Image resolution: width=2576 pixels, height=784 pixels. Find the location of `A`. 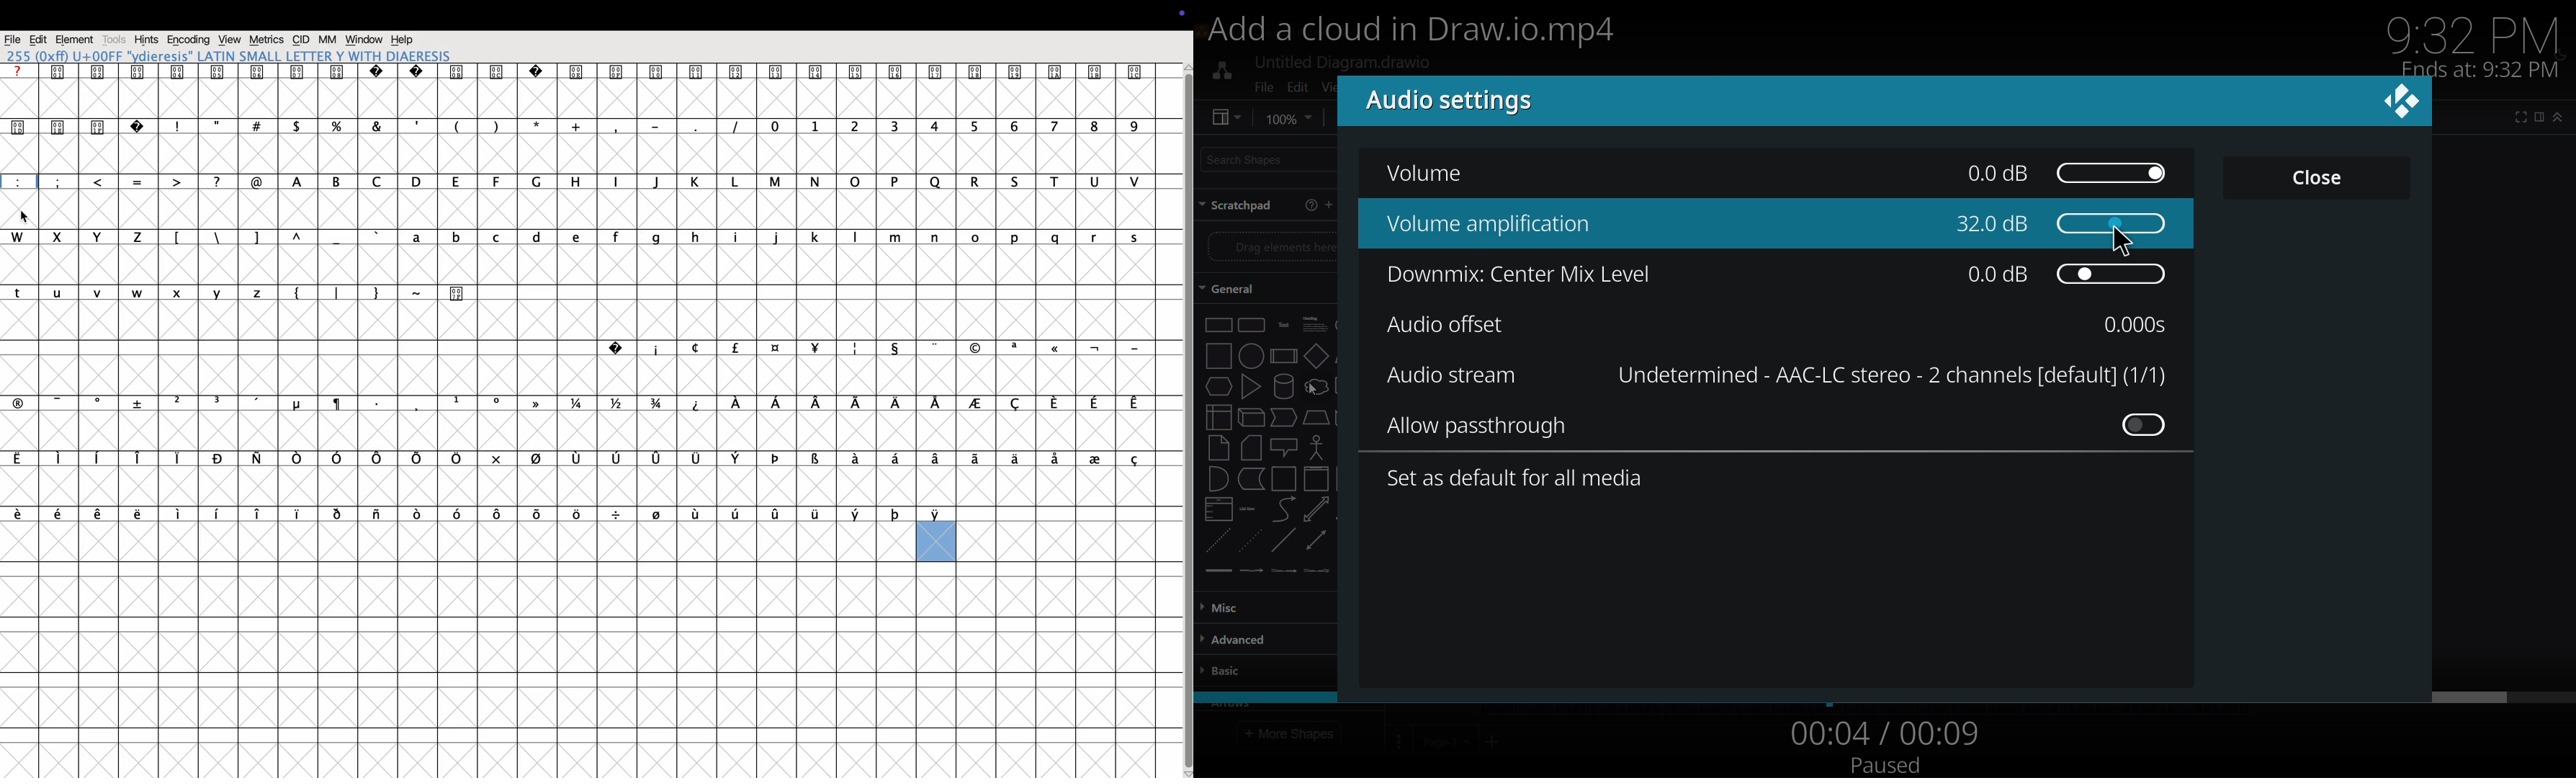

A is located at coordinates (297, 200).